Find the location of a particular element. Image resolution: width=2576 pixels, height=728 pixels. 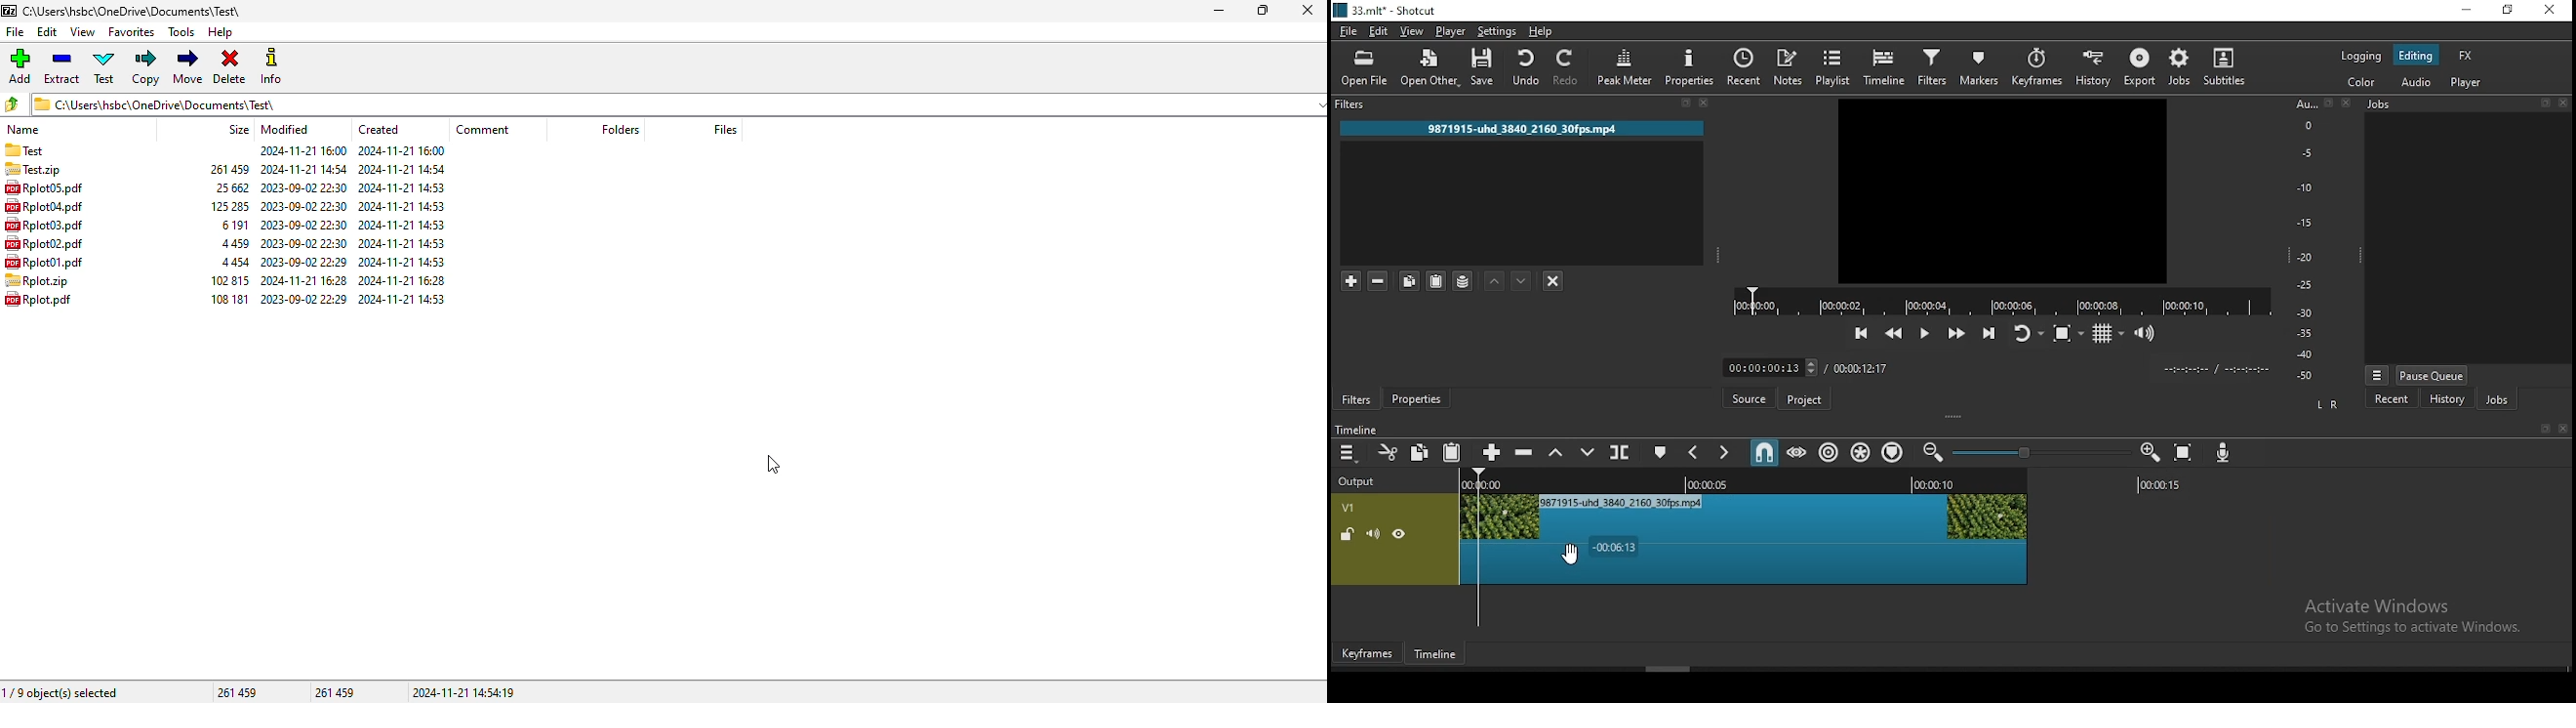

move is located at coordinates (189, 67).